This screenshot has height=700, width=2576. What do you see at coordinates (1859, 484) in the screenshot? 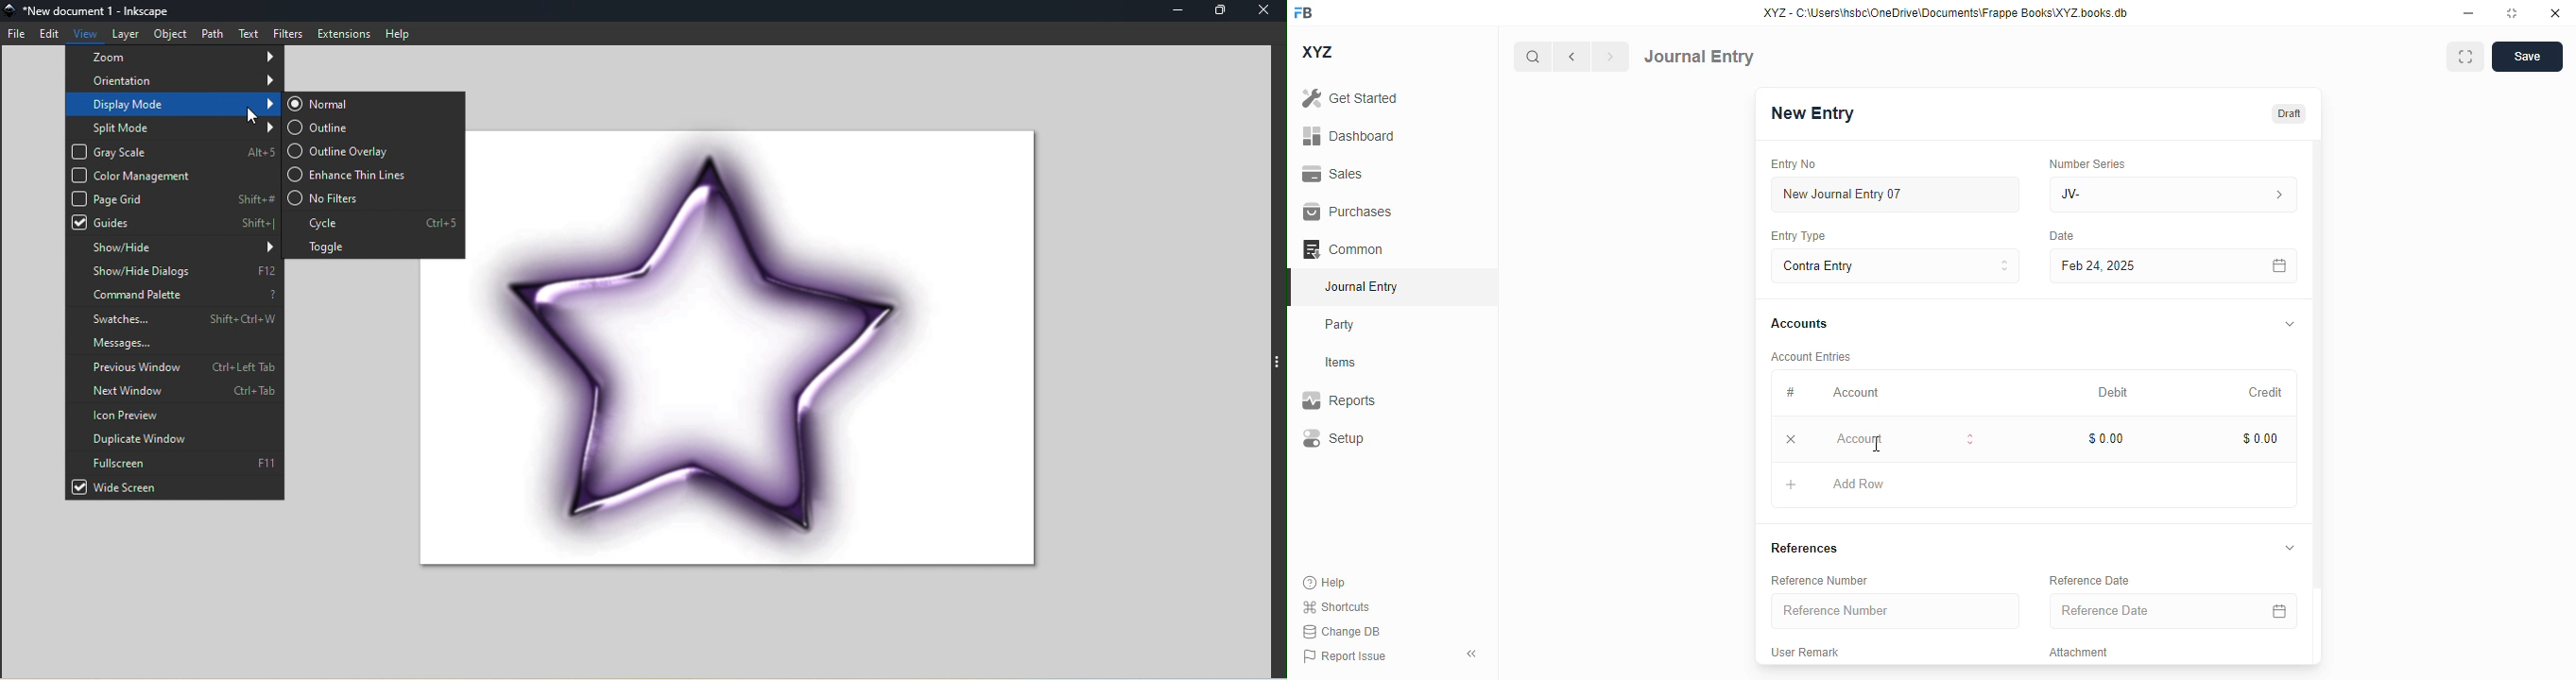
I see `add row ` at bounding box center [1859, 484].